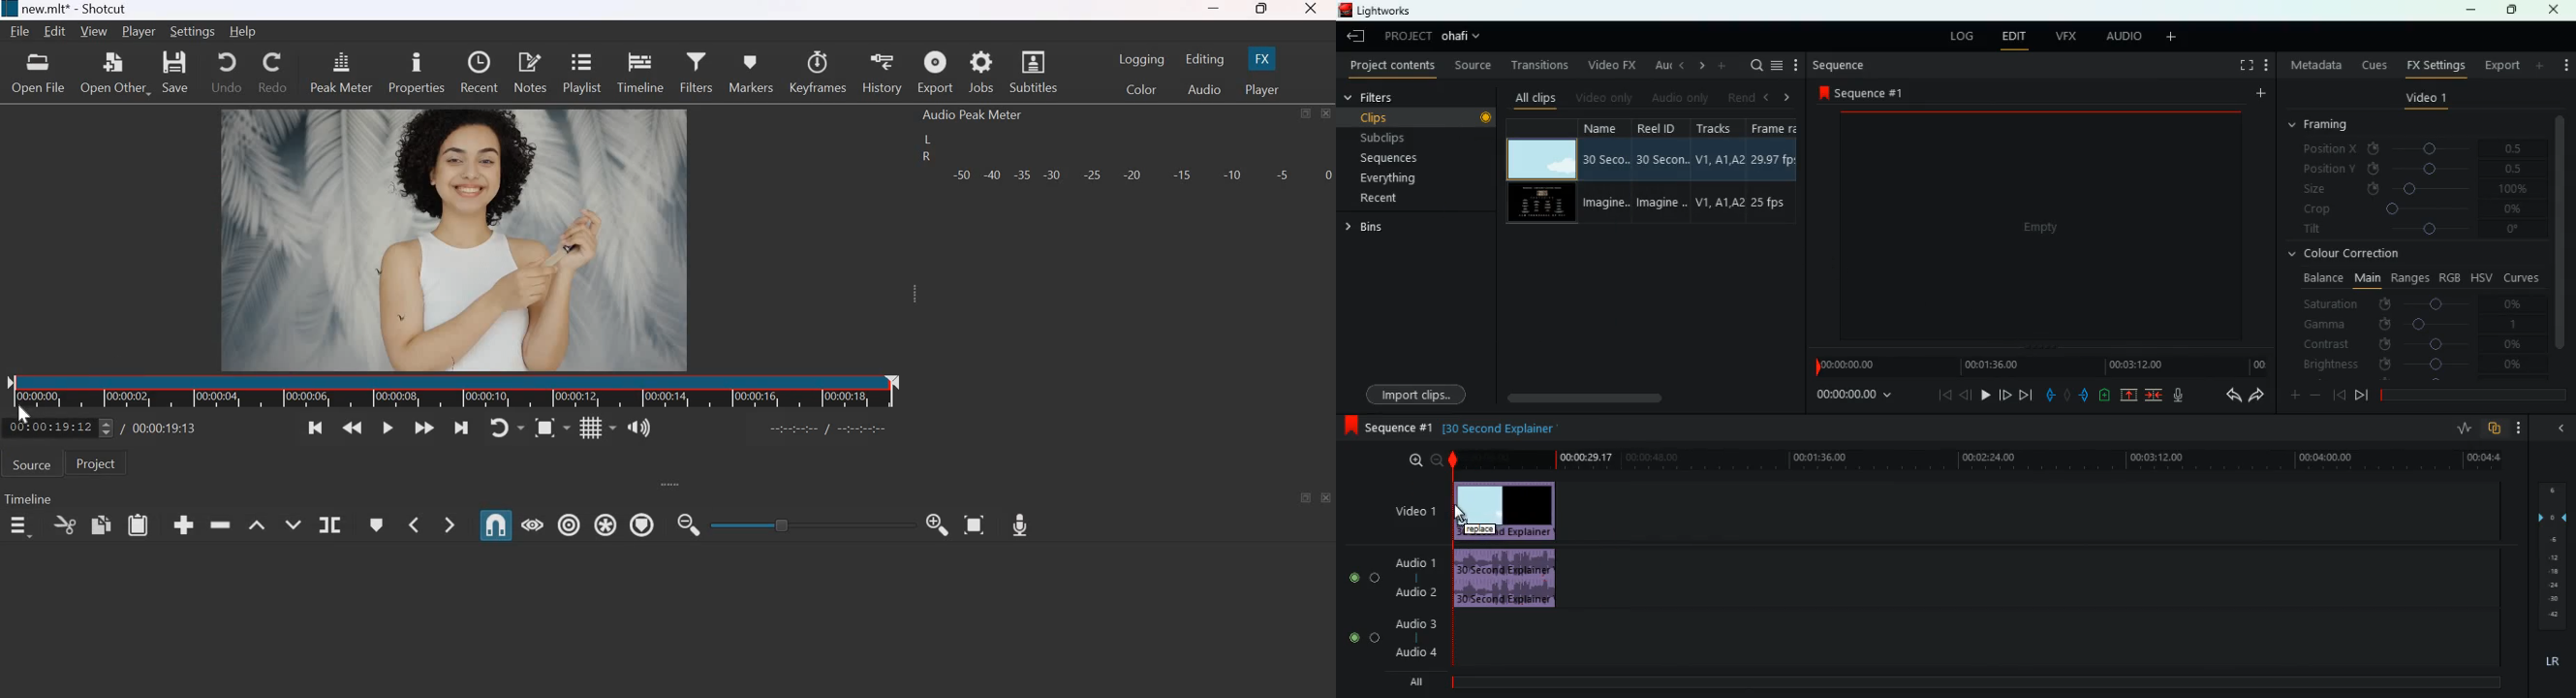  I want to click on  Zoom Timeline in, so click(937, 523).